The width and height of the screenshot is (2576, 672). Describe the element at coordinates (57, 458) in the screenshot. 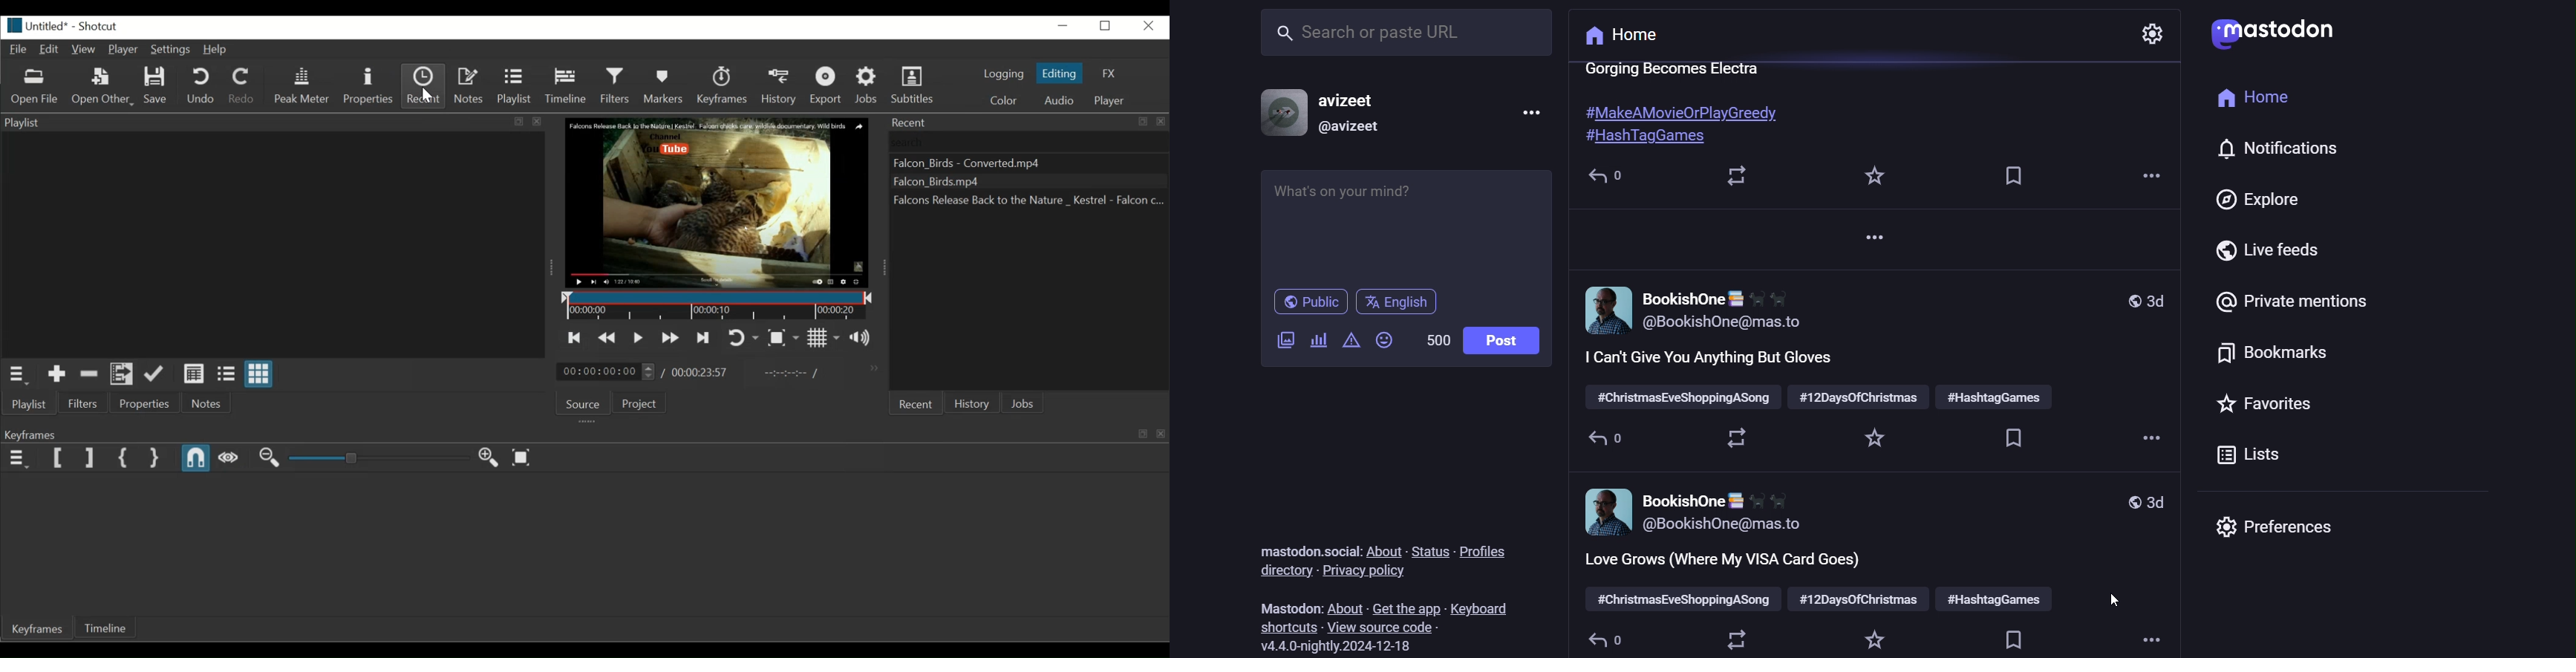

I see `Set Filter Start` at that location.